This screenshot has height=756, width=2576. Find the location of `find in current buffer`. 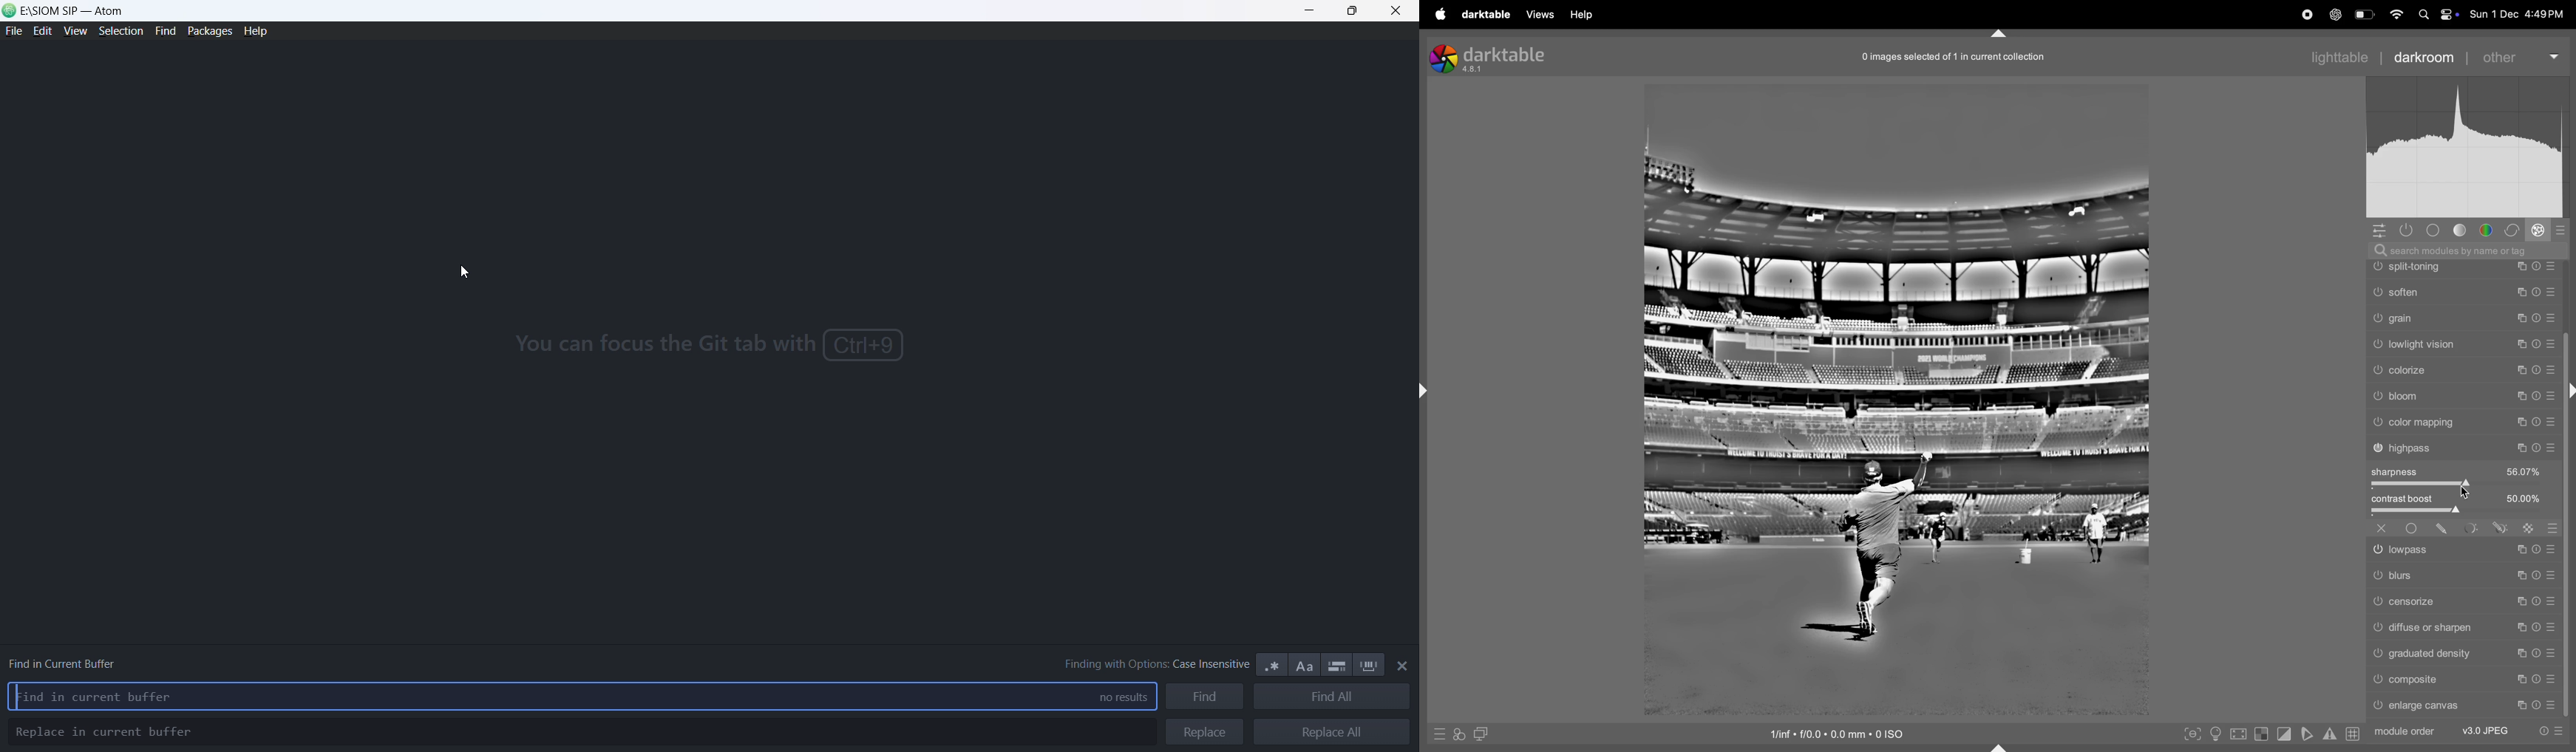

find in current buffer is located at coordinates (80, 660).